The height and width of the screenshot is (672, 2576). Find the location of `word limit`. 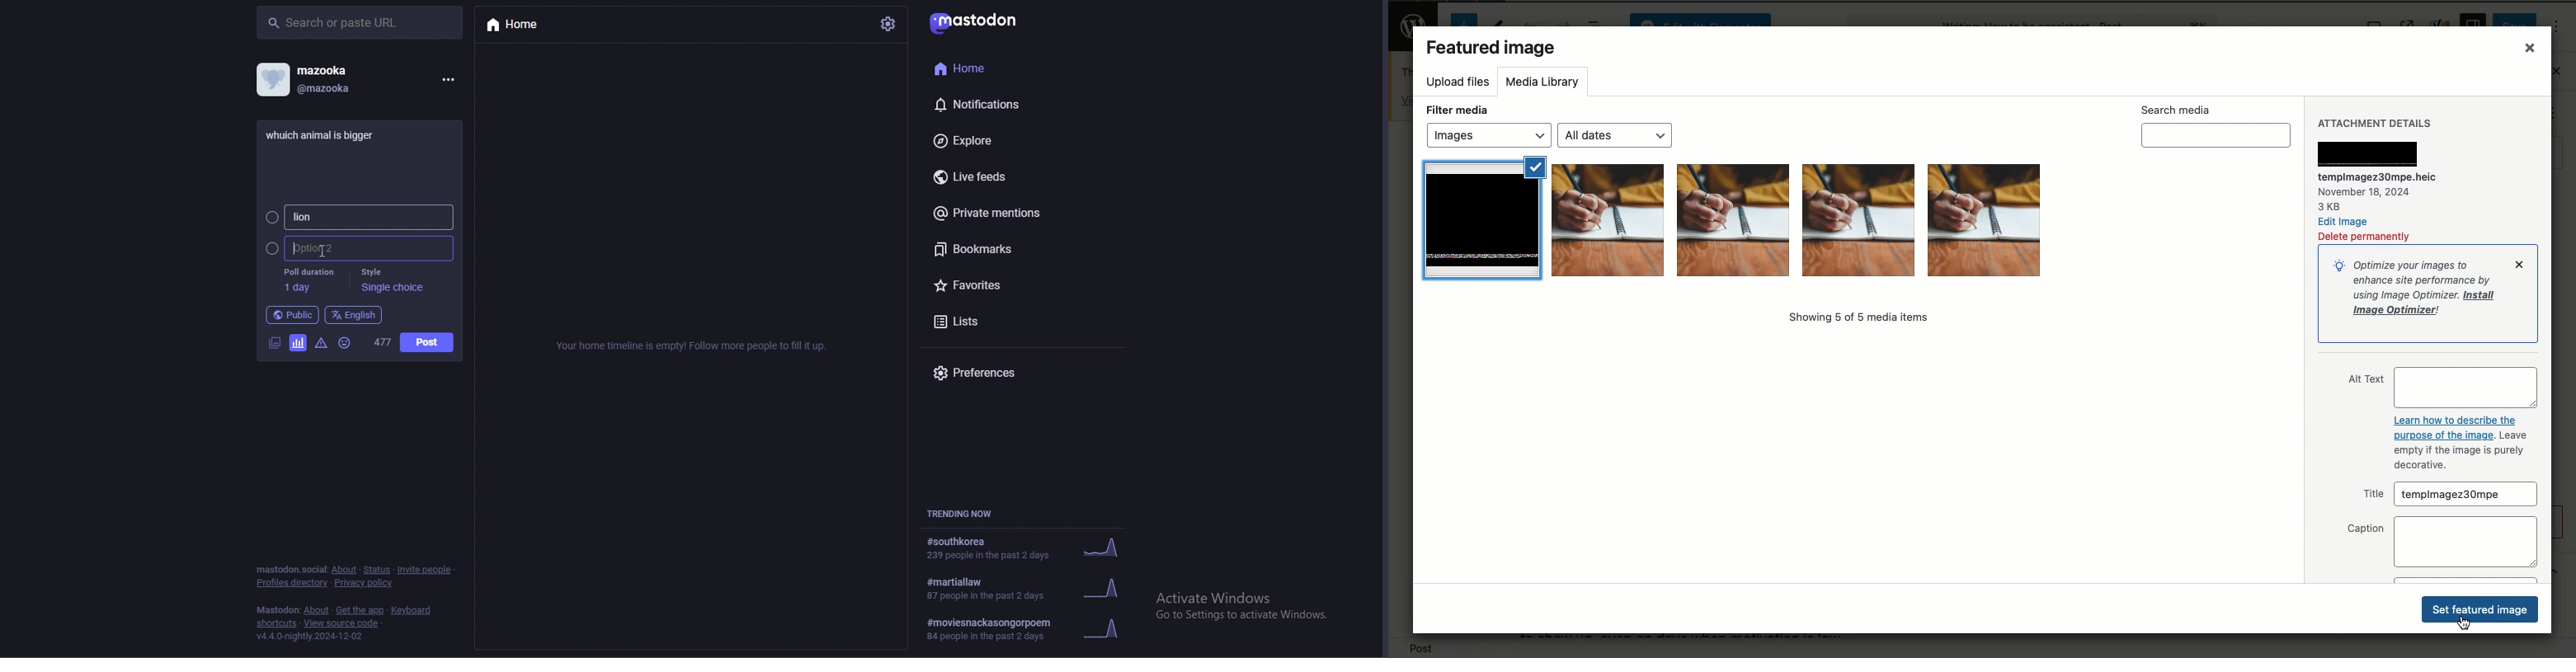

word limit is located at coordinates (381, 343).